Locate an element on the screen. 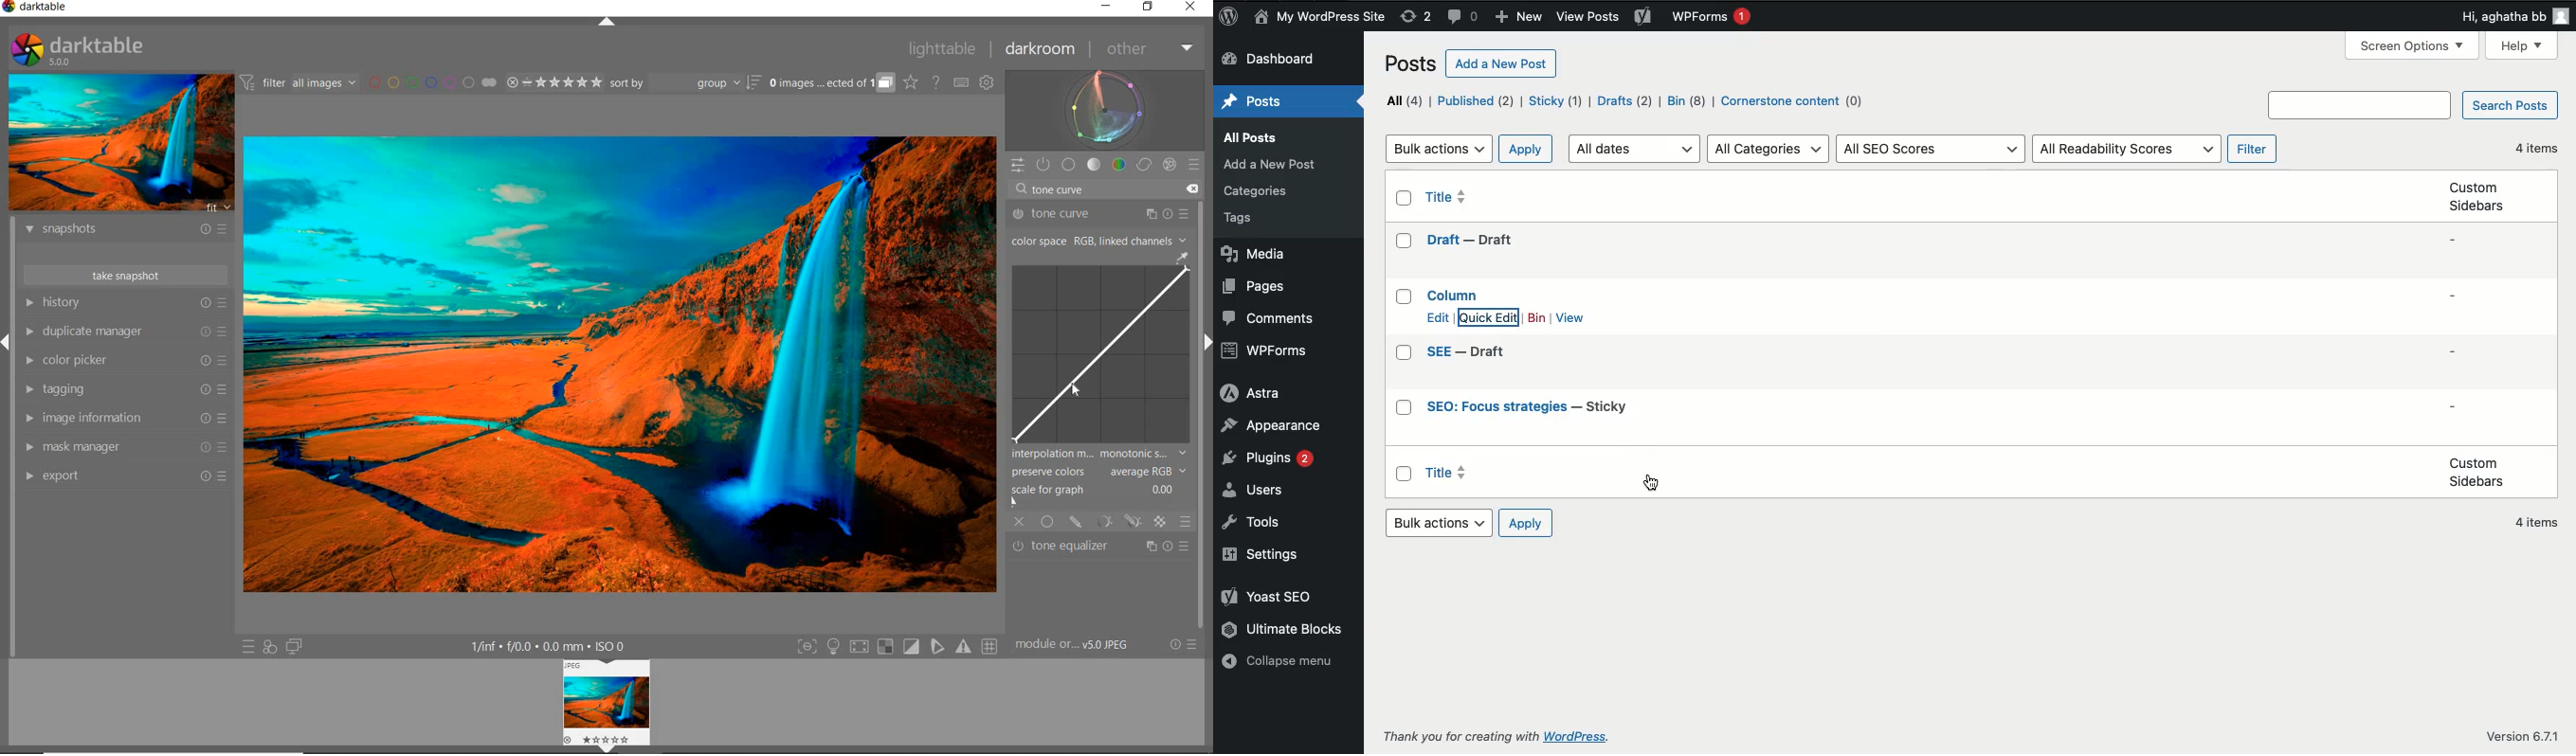 The height and width of the screenshot is (756, 2576). tone is located at coordinates (1095, 165).